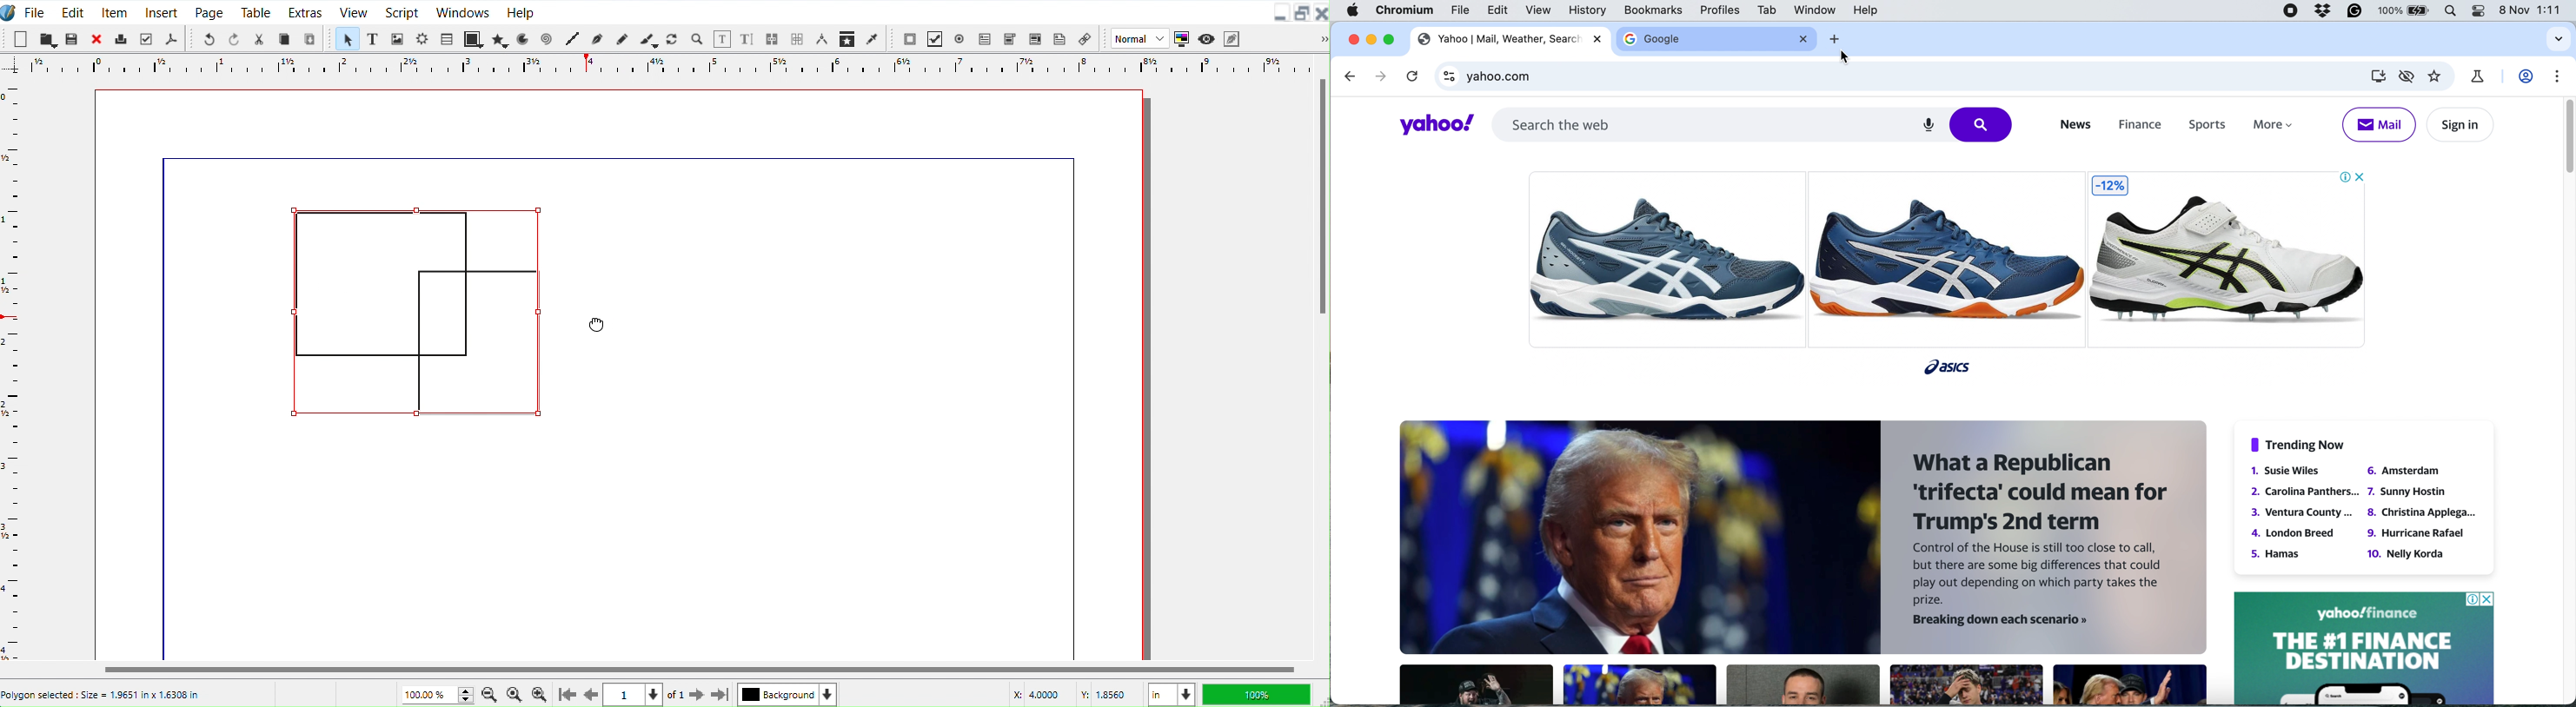  Describe the element at coordinates (72, 10) in the screenshot. I see `Edit` at that location.